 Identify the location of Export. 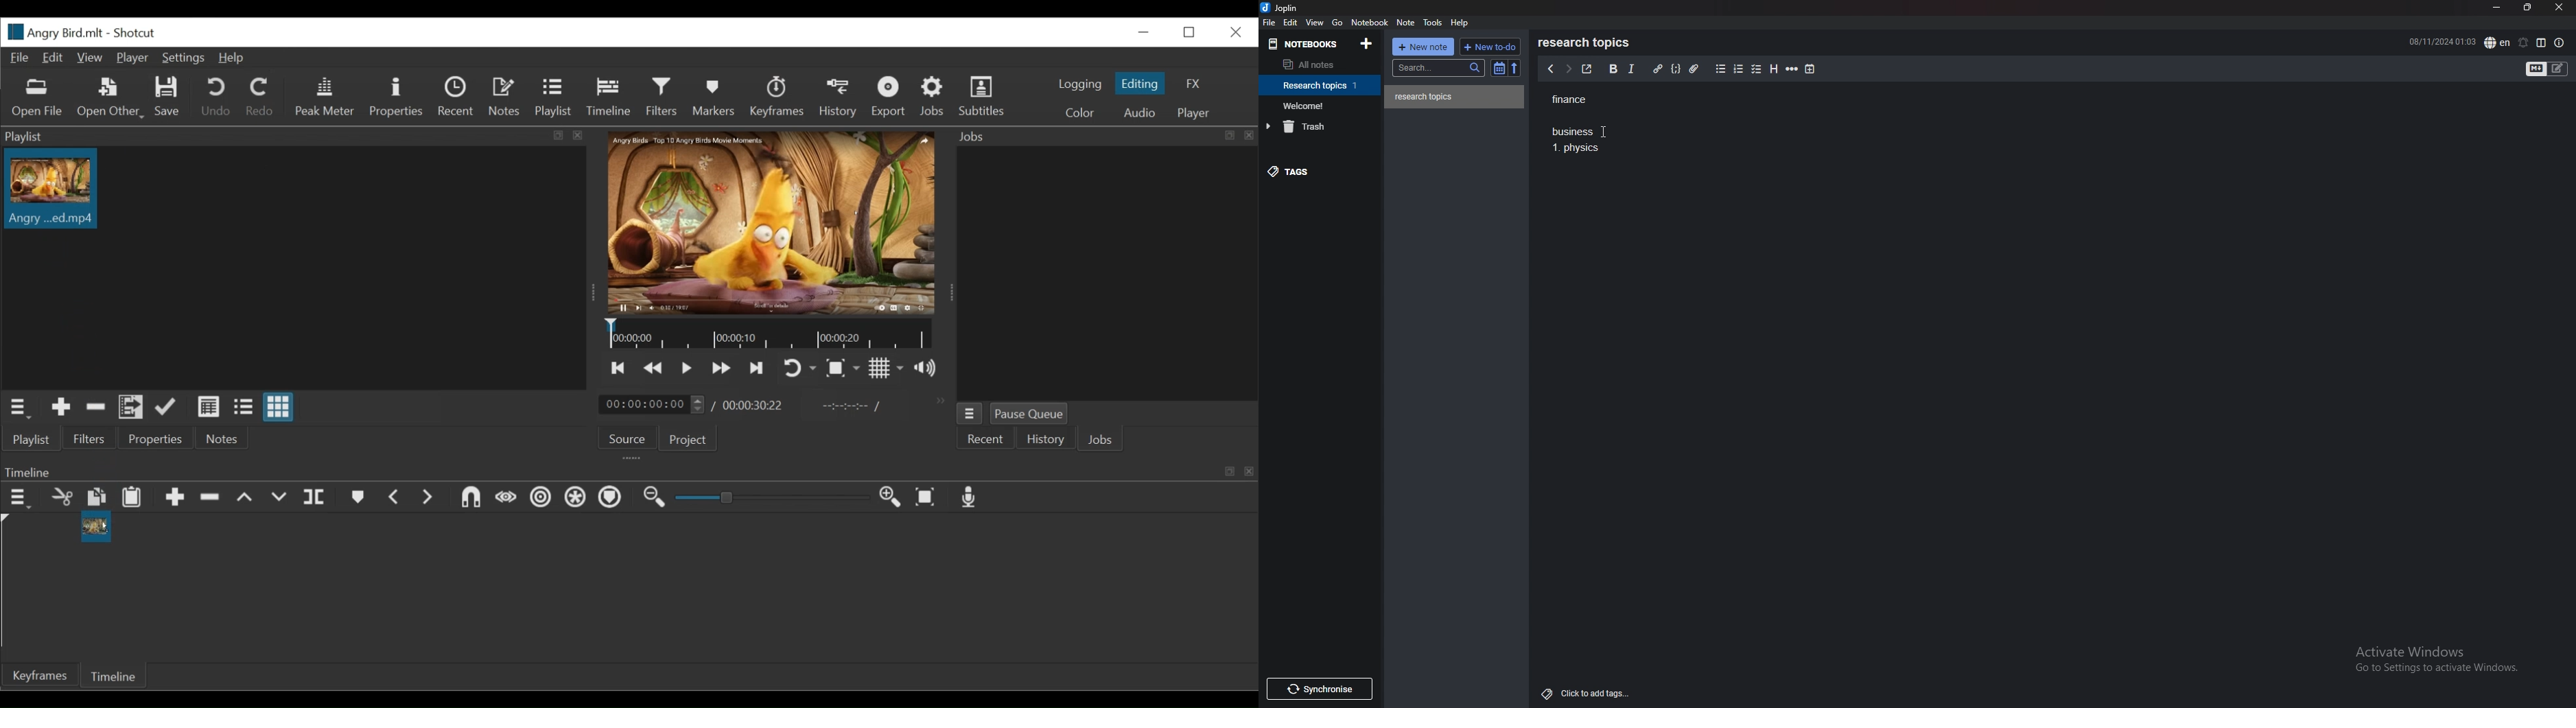
(888, 96).